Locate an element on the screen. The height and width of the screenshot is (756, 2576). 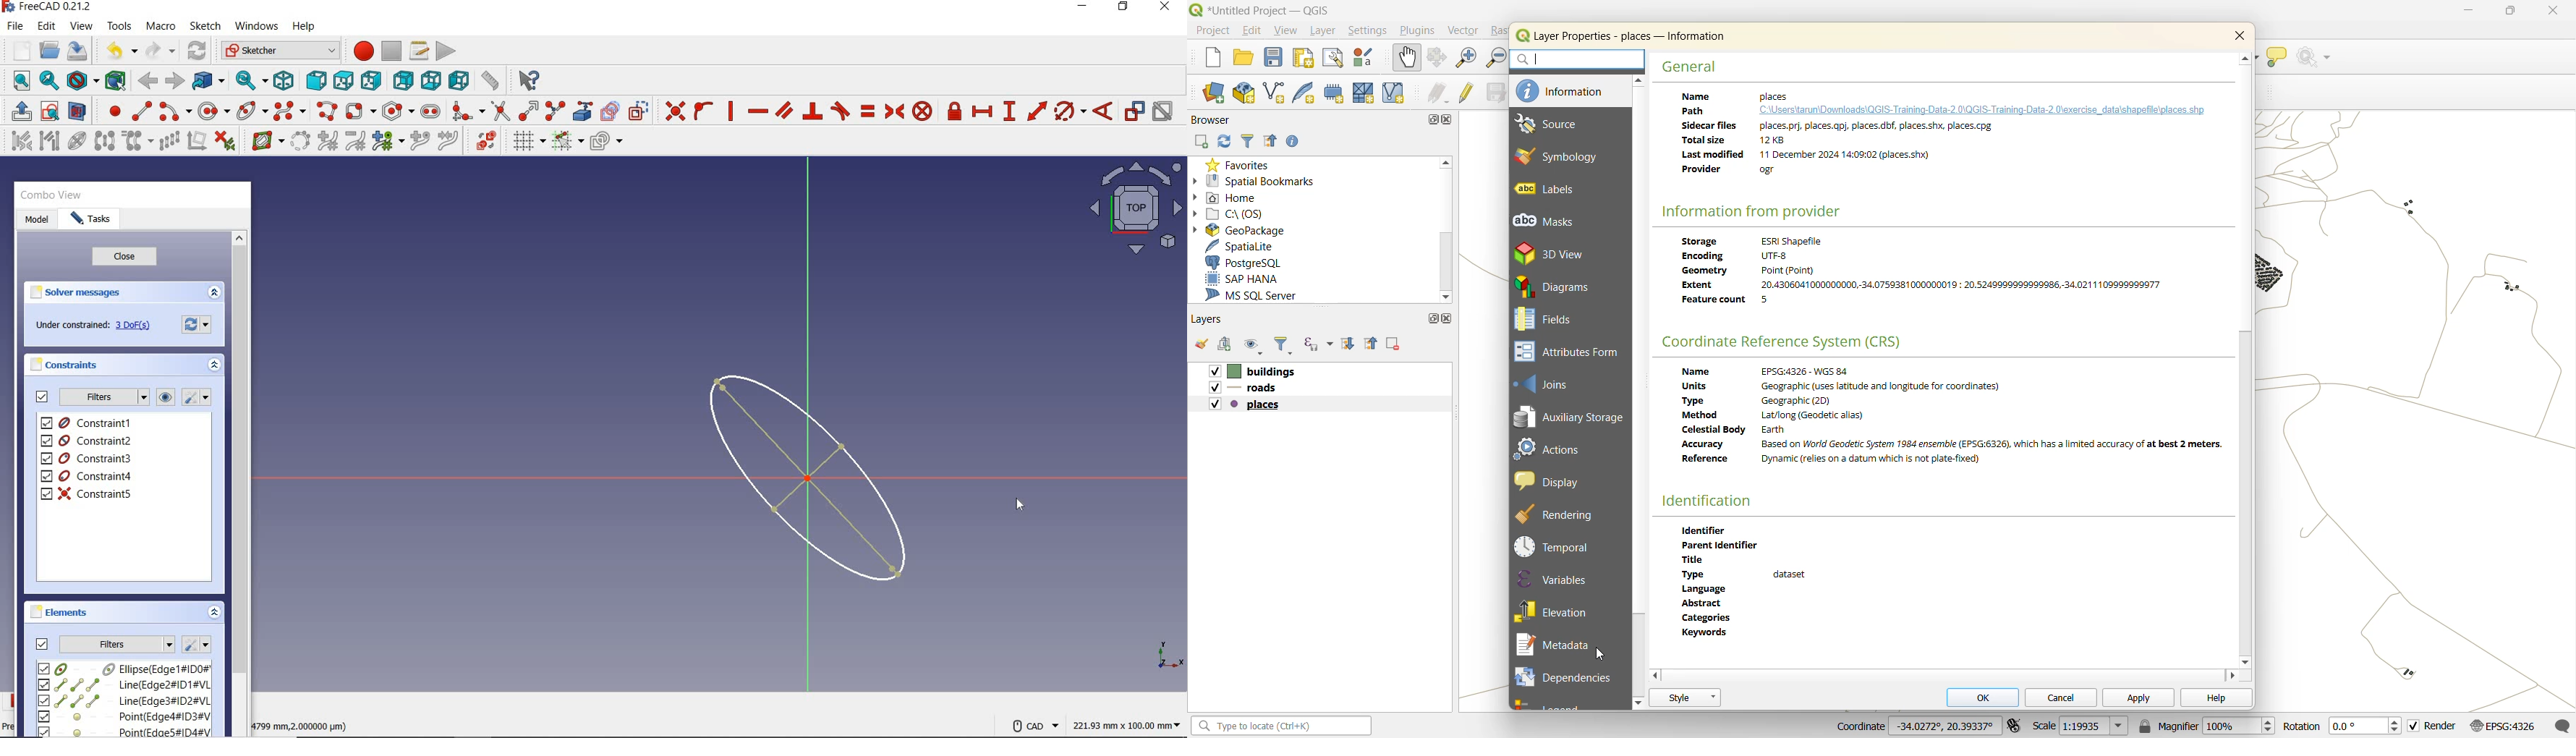
split edge is located at coordinates (556, 110).